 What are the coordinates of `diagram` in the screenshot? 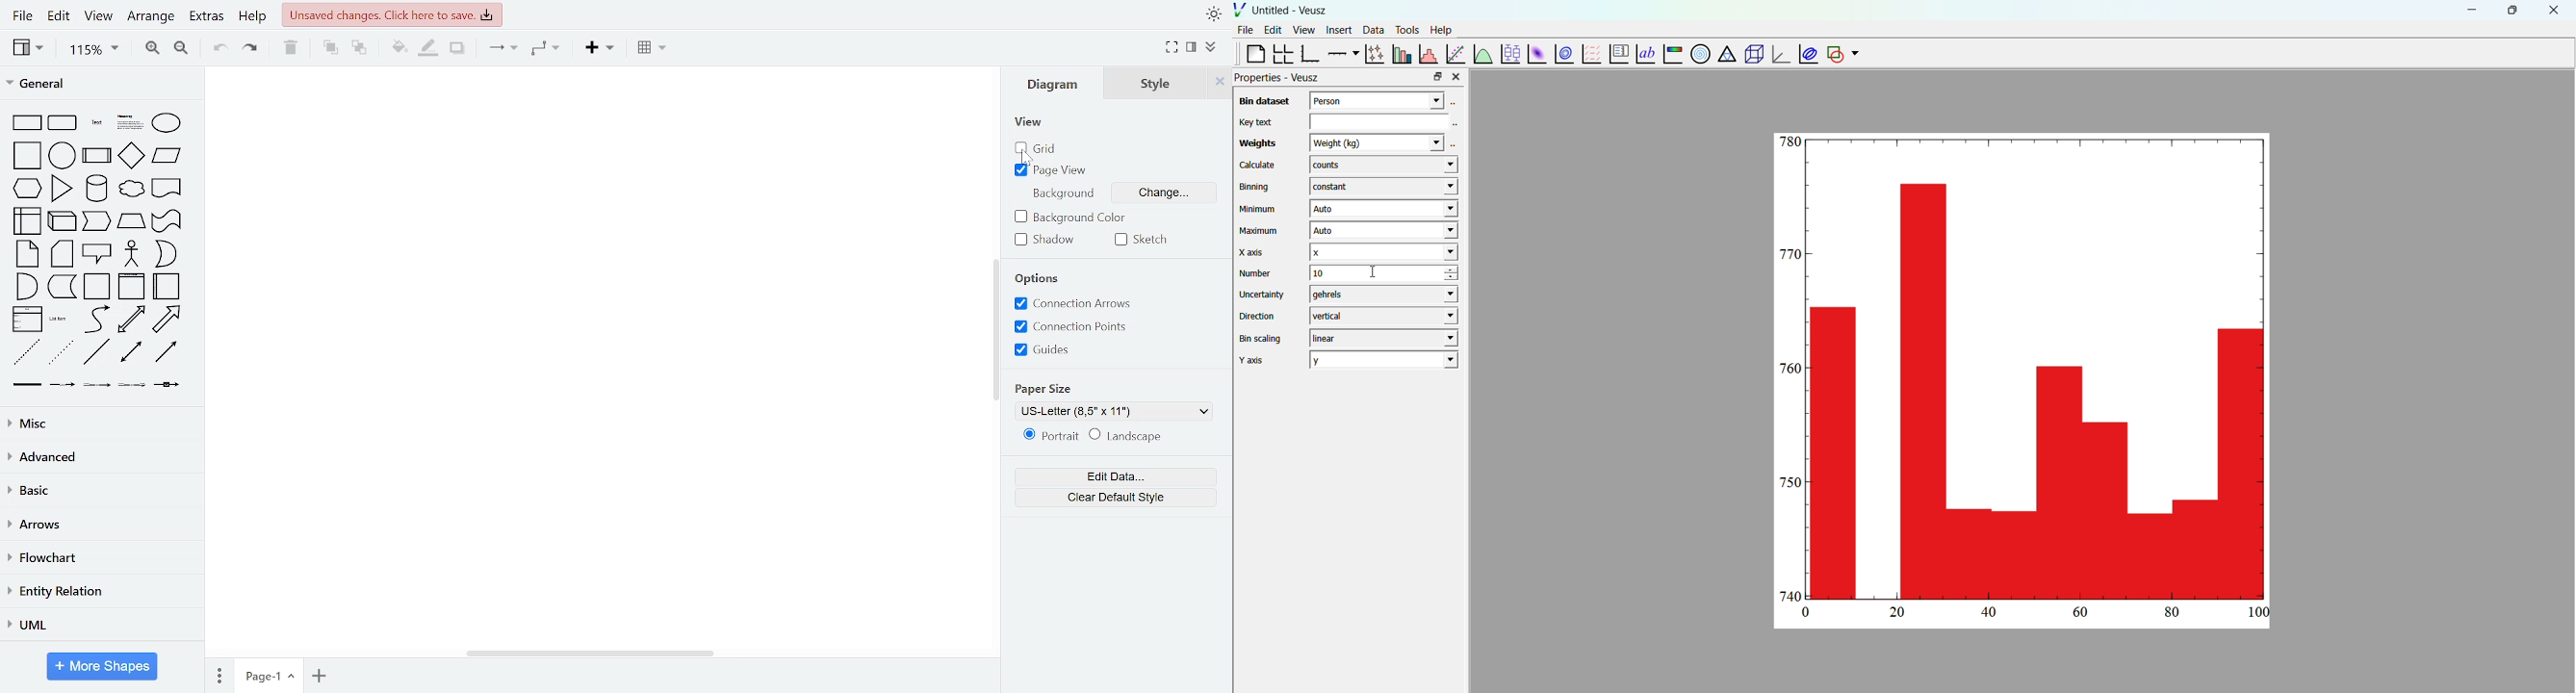 It's located at (1056, 86).